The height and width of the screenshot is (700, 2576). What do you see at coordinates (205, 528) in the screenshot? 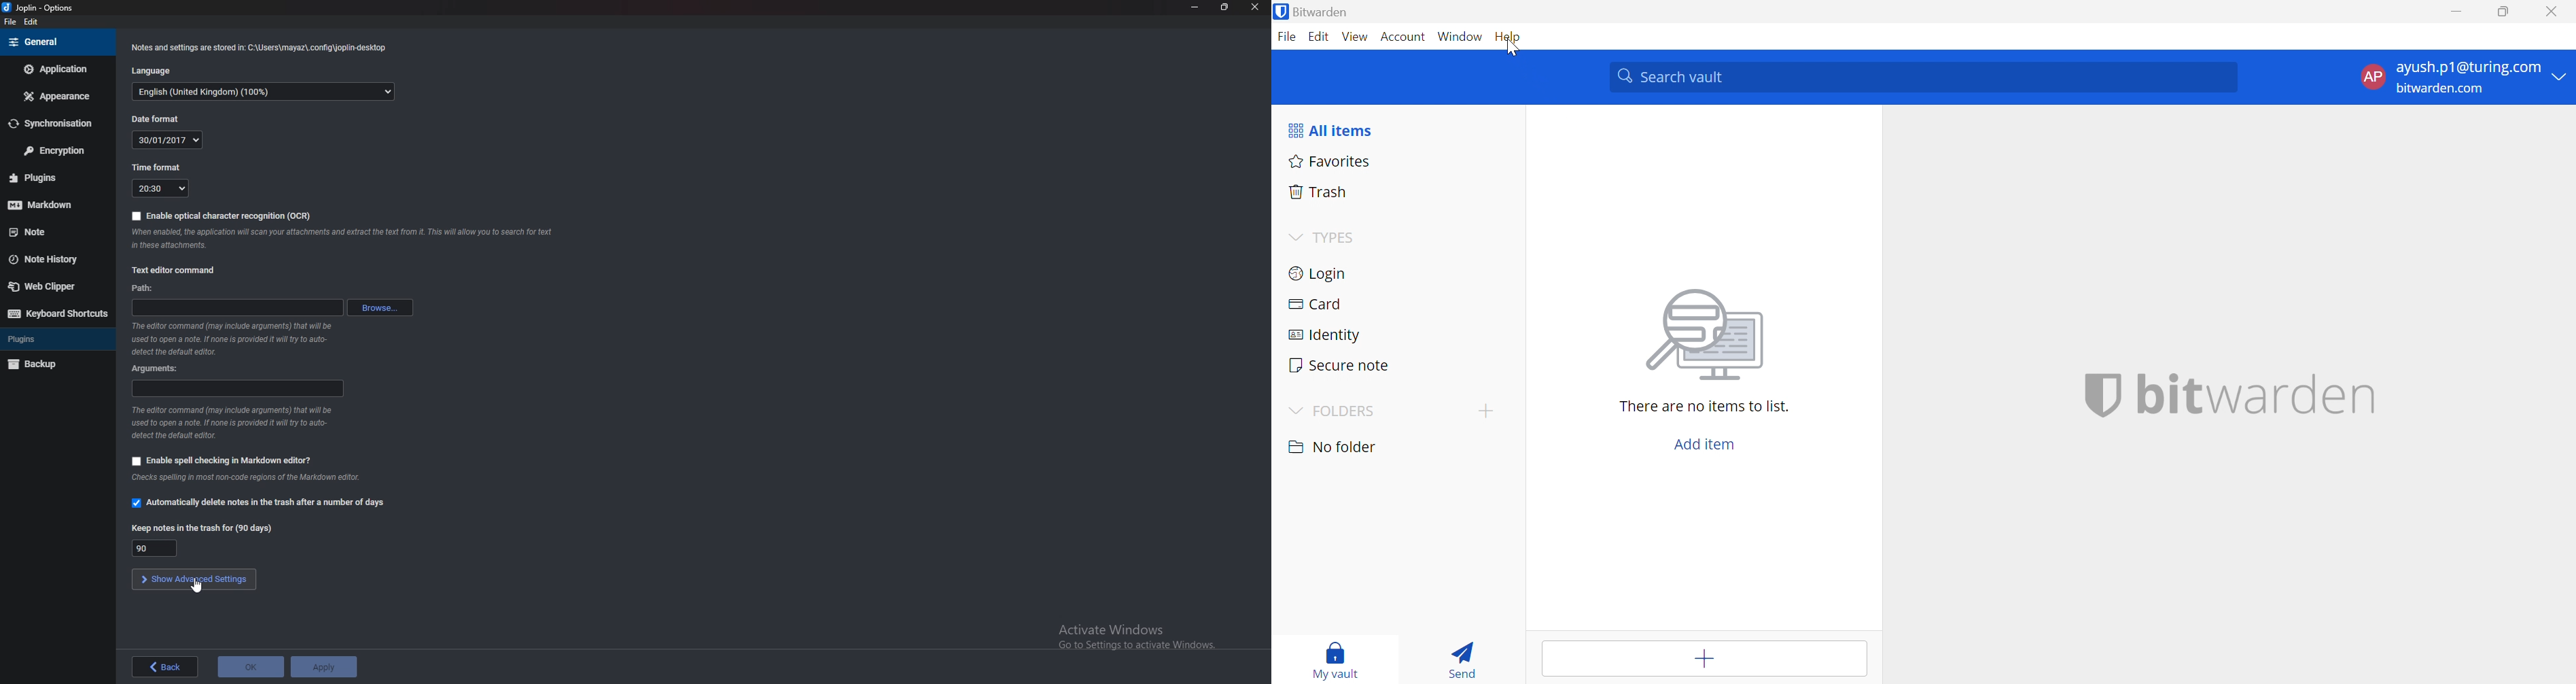
I see `Keep notes in the trash for` at bounding box center [205, 528].